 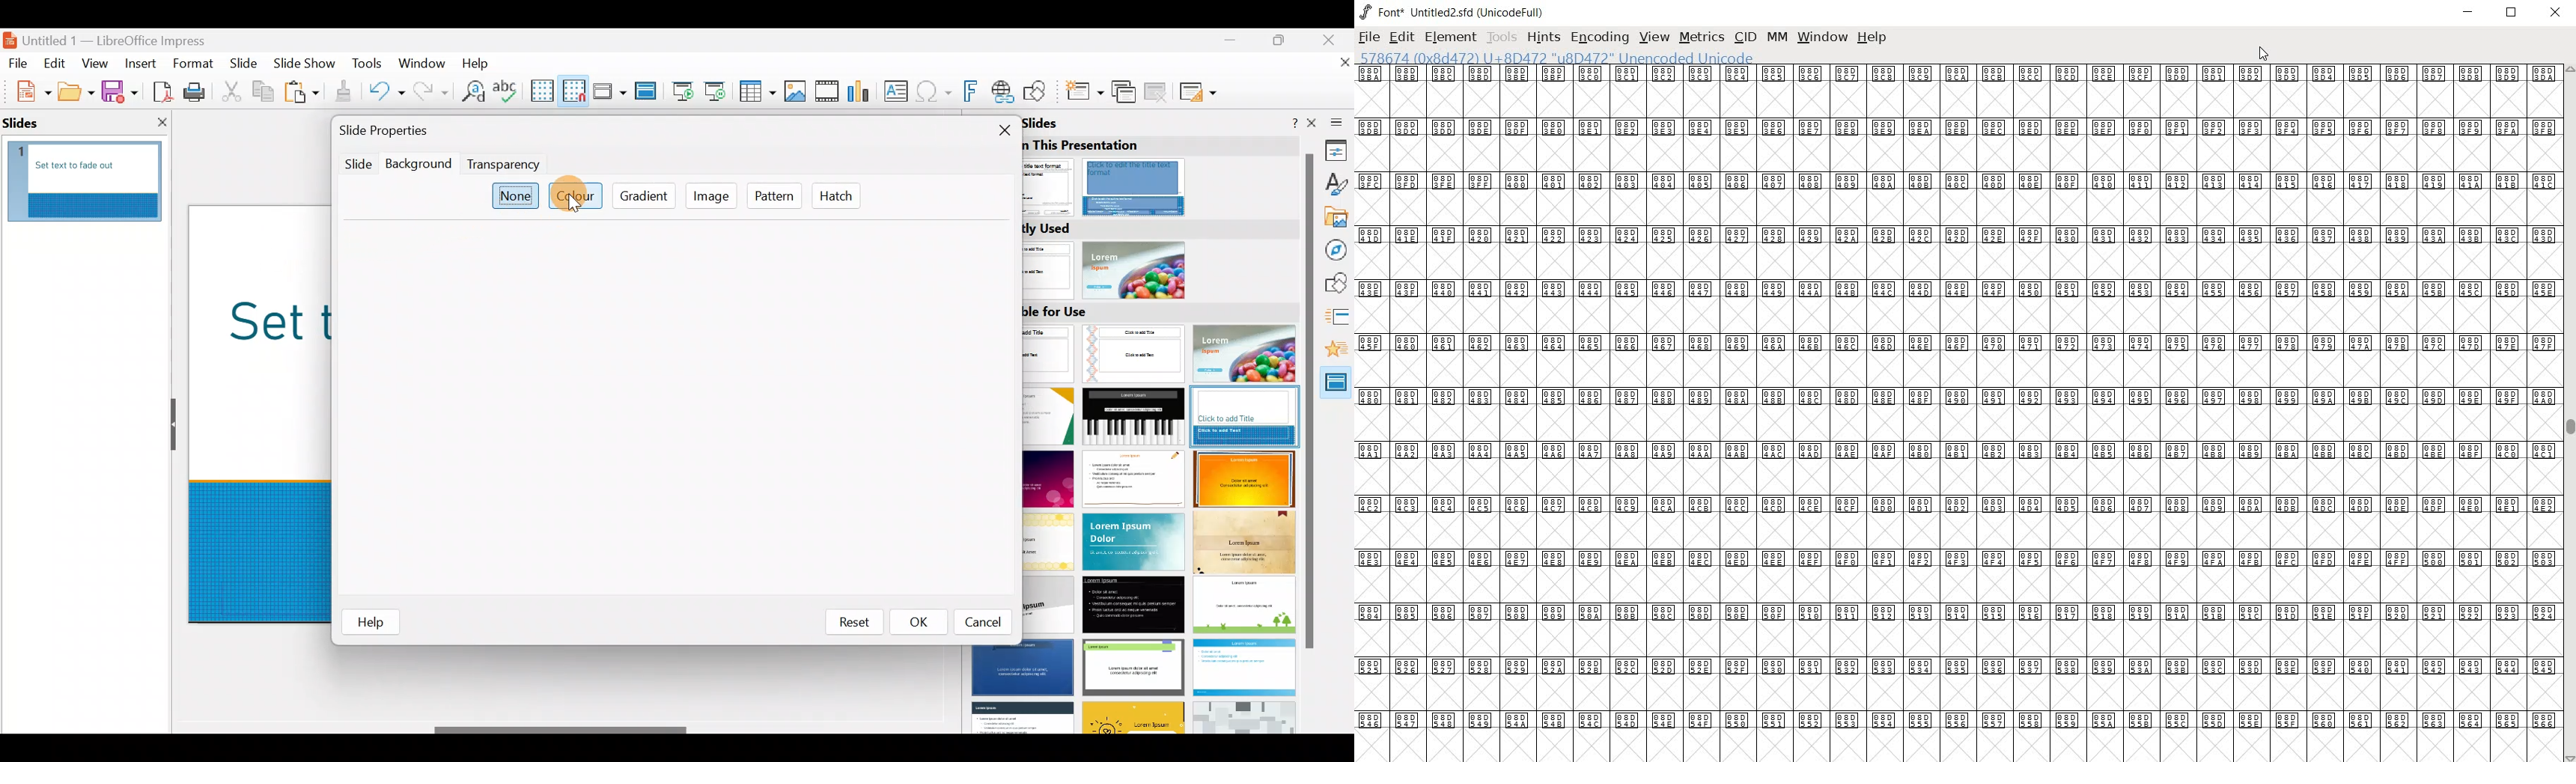 I want to click on glyph characters, so click(x=1955, y=410).